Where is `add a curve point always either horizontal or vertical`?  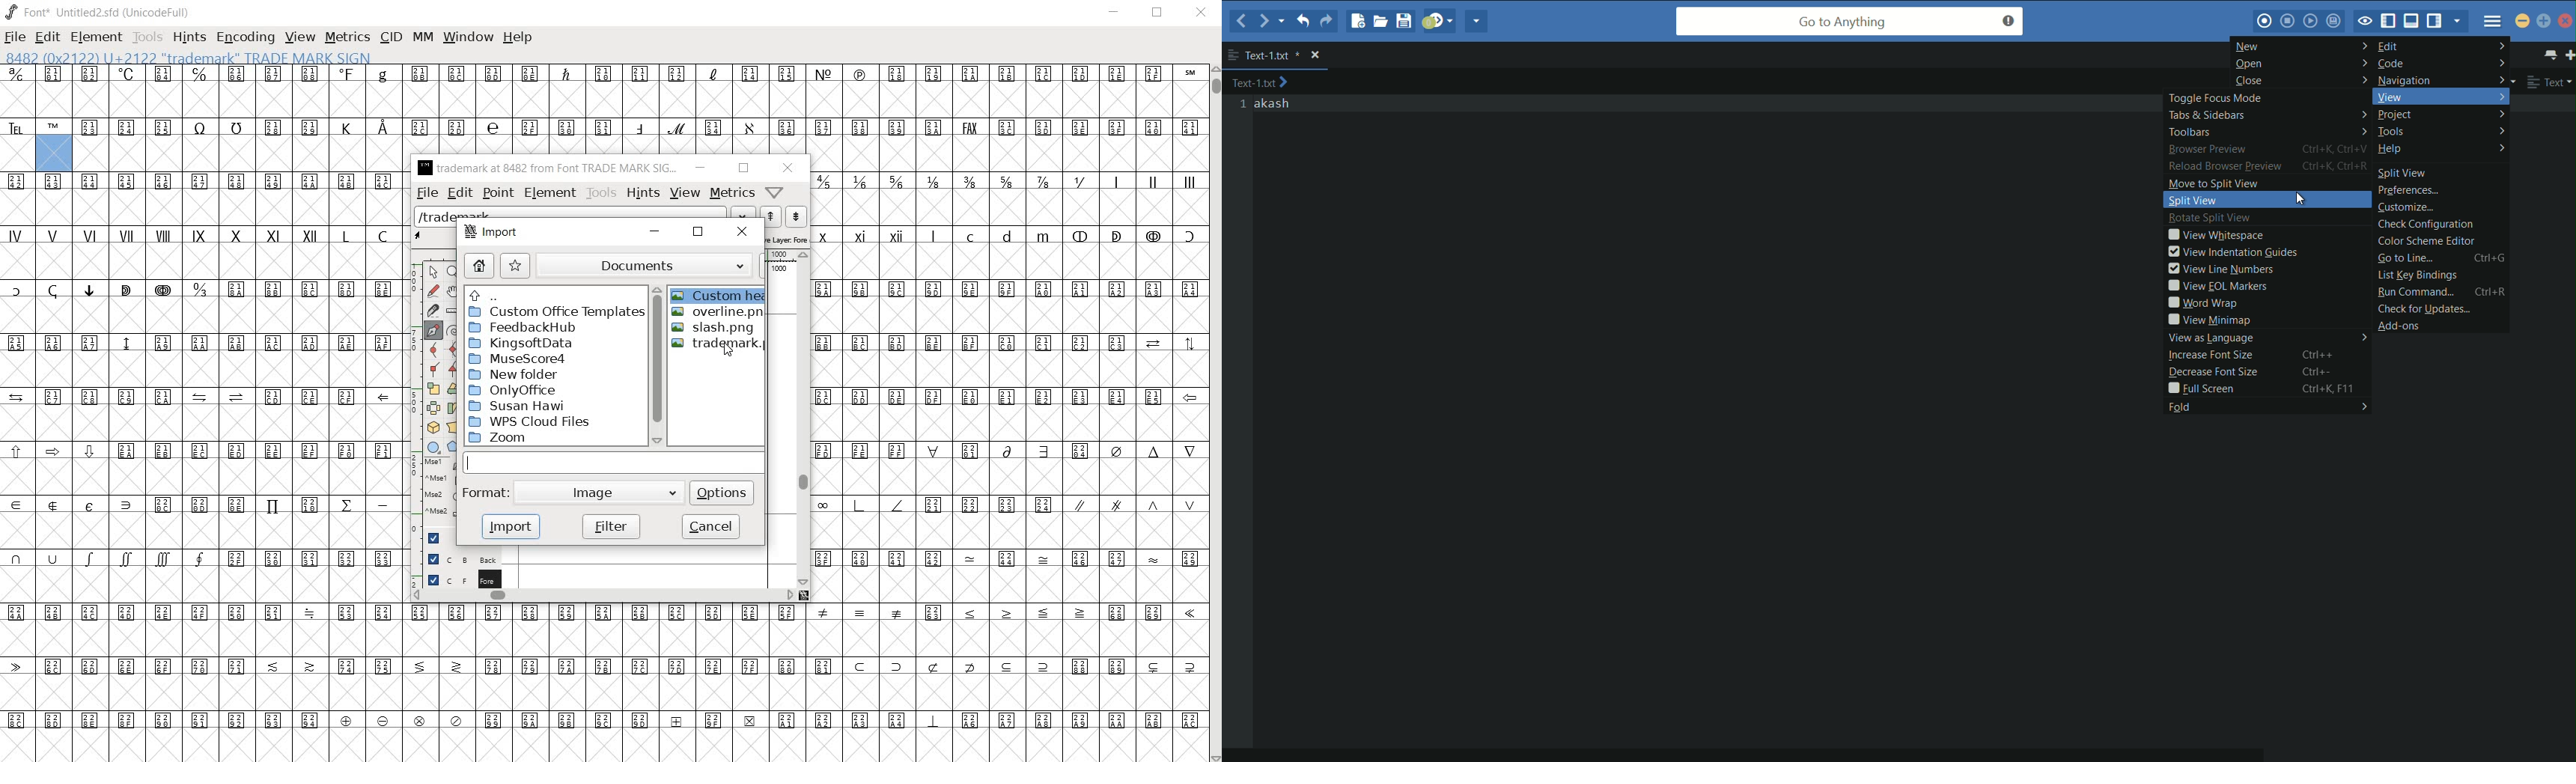
add a curve point always either horizontal or vertical is located at coordinates (454, 349).